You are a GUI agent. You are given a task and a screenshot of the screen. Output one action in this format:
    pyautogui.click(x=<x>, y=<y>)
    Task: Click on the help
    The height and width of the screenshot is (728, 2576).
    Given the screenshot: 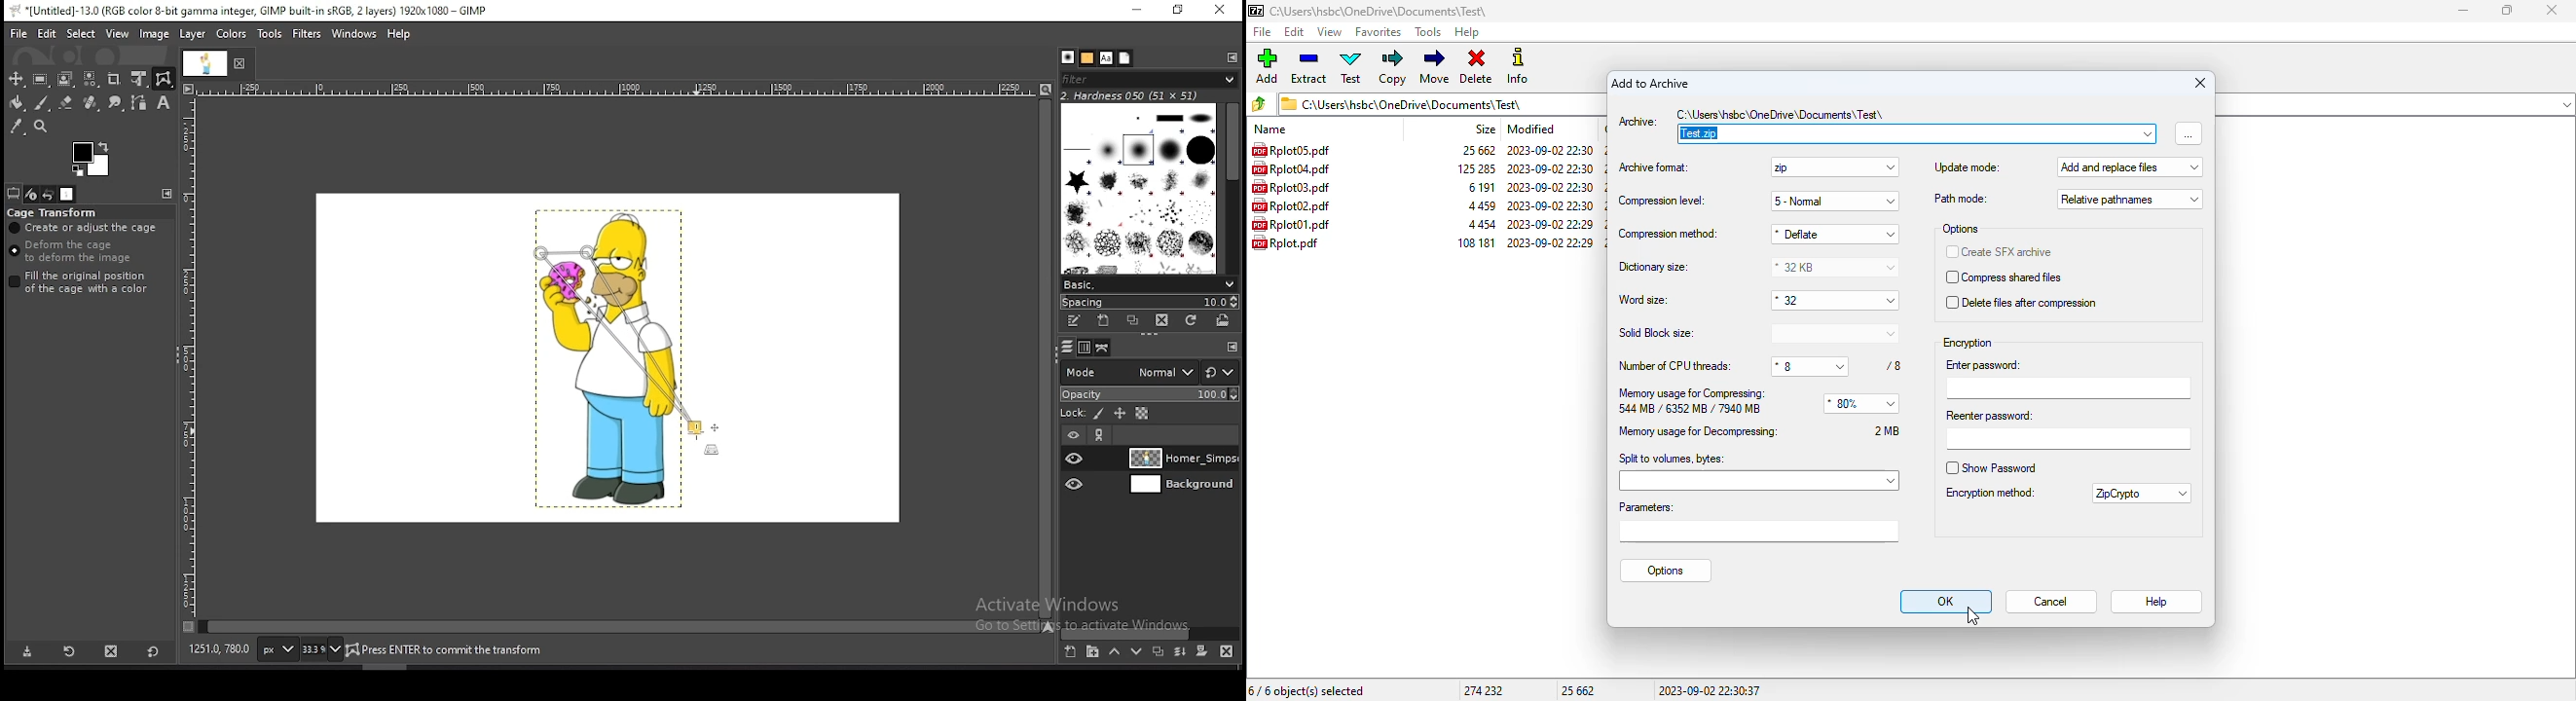 What is the action you would take?
    pyautogui.click(x=2157, y=603)
    